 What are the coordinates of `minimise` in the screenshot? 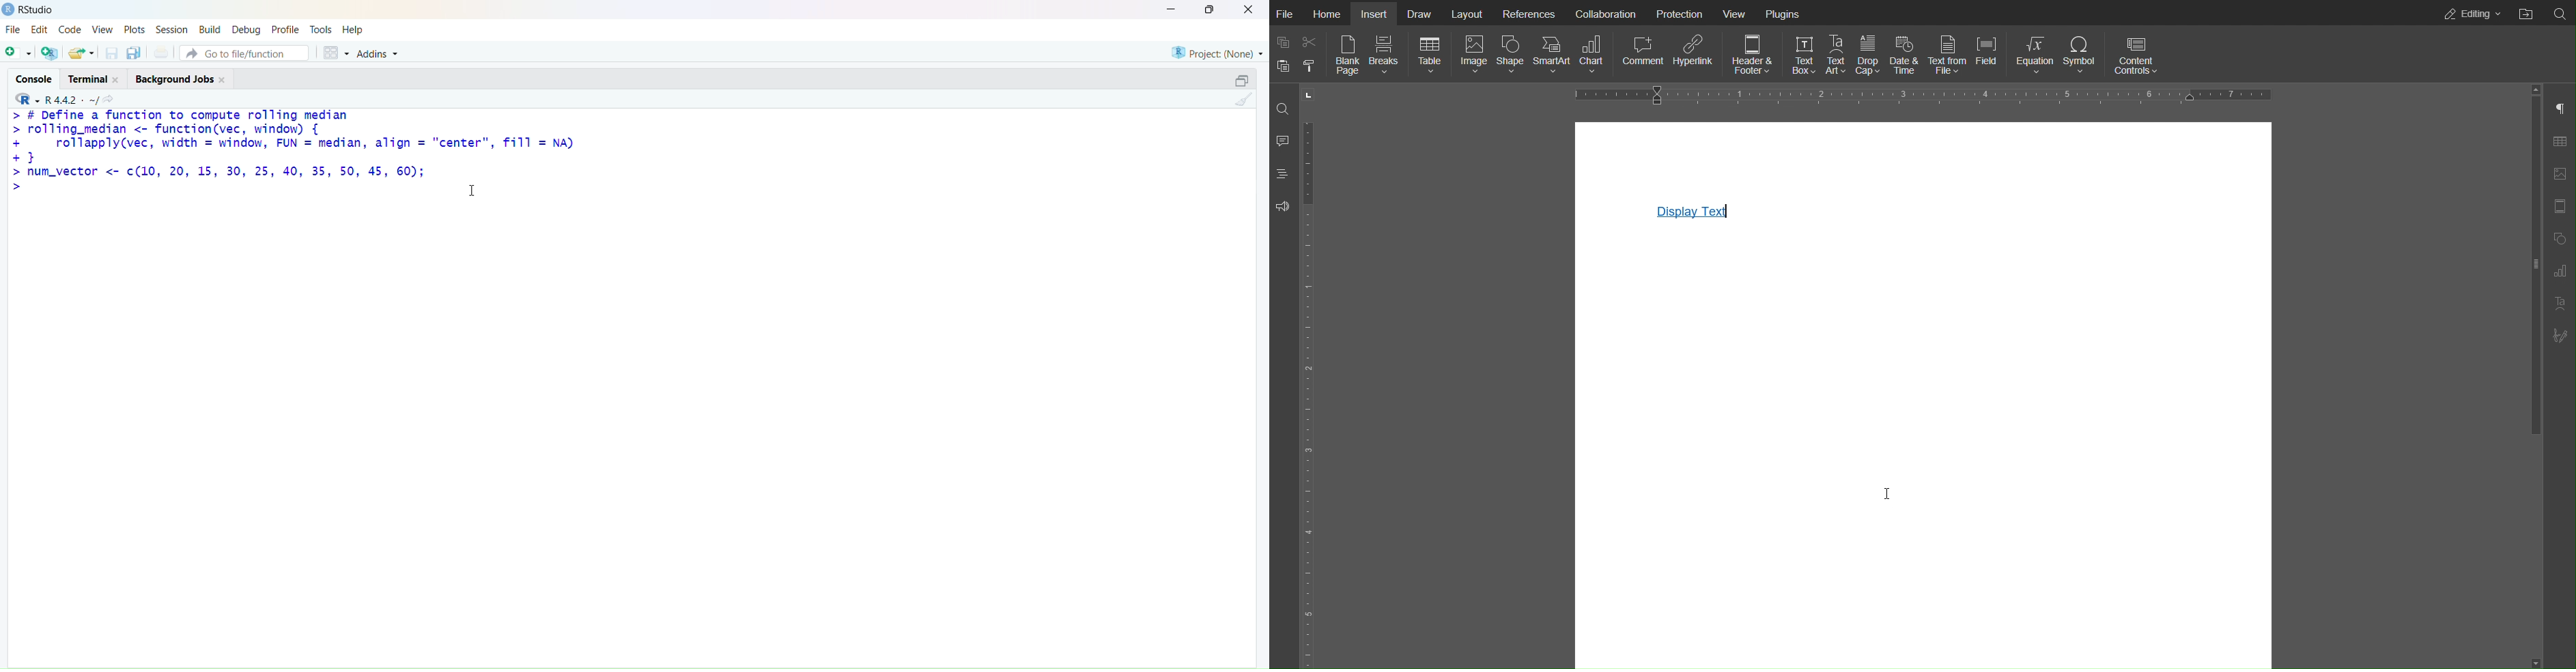 It's located at (1172, 8).